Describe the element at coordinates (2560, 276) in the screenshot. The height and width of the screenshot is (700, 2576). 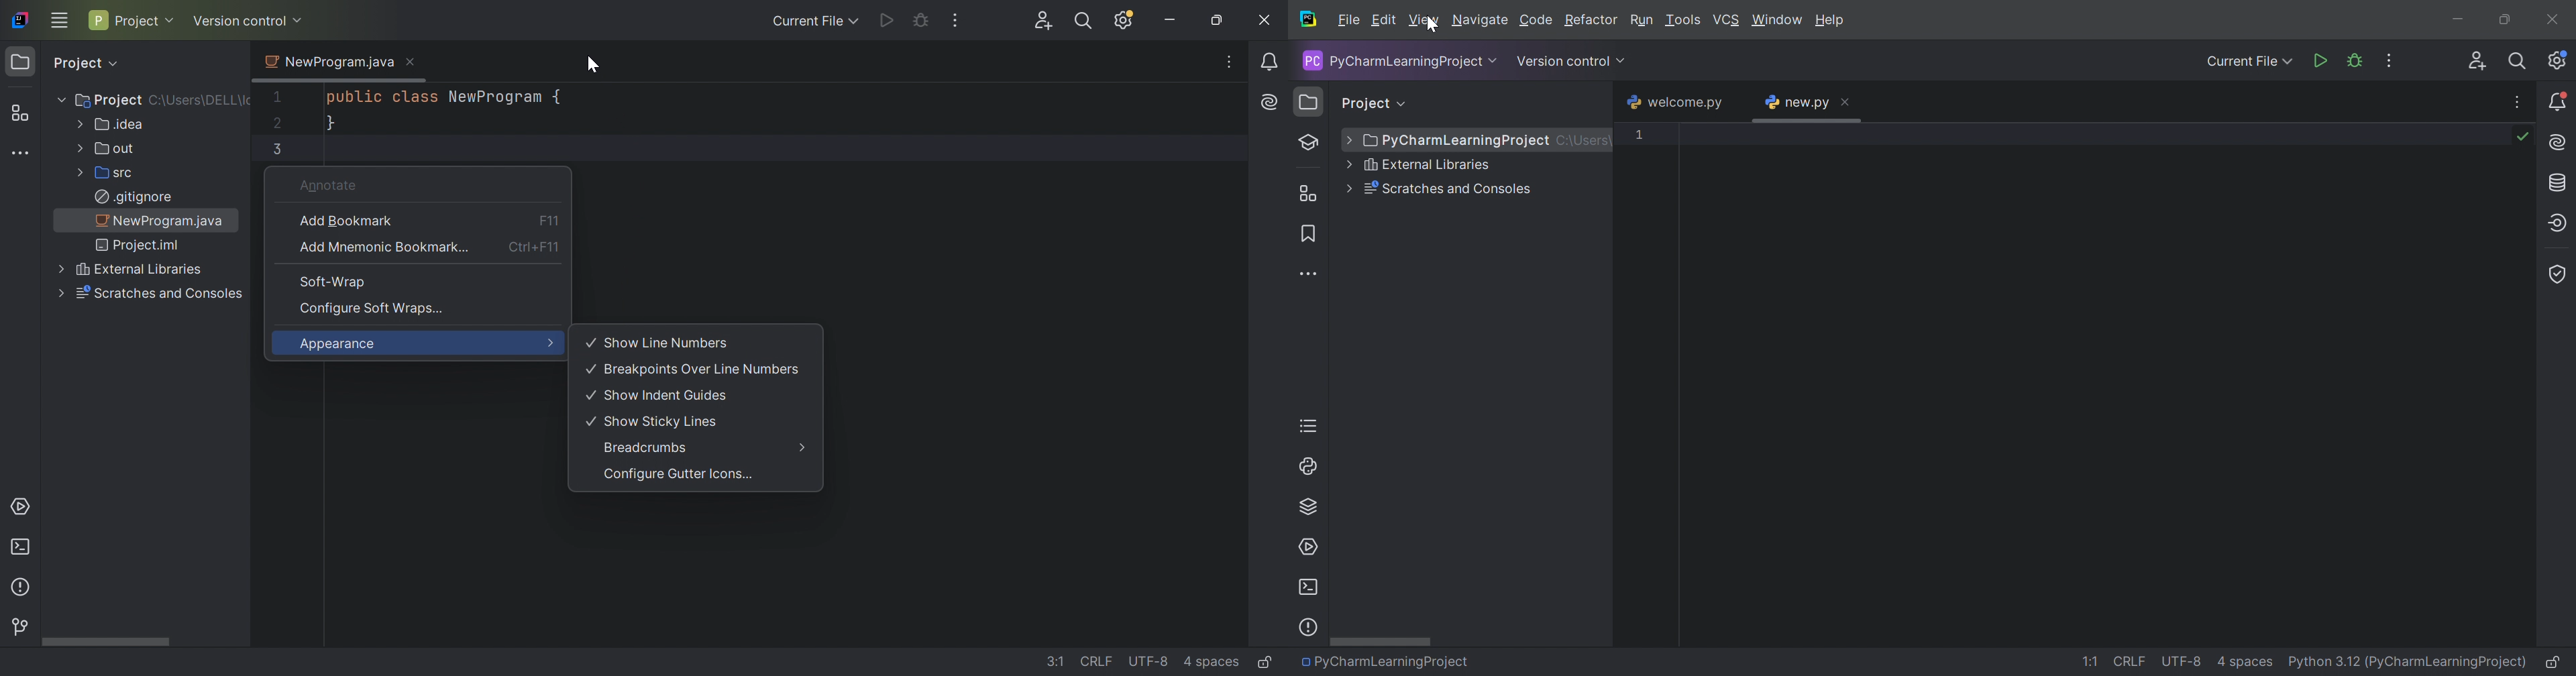
I see `Coverage` at that location.